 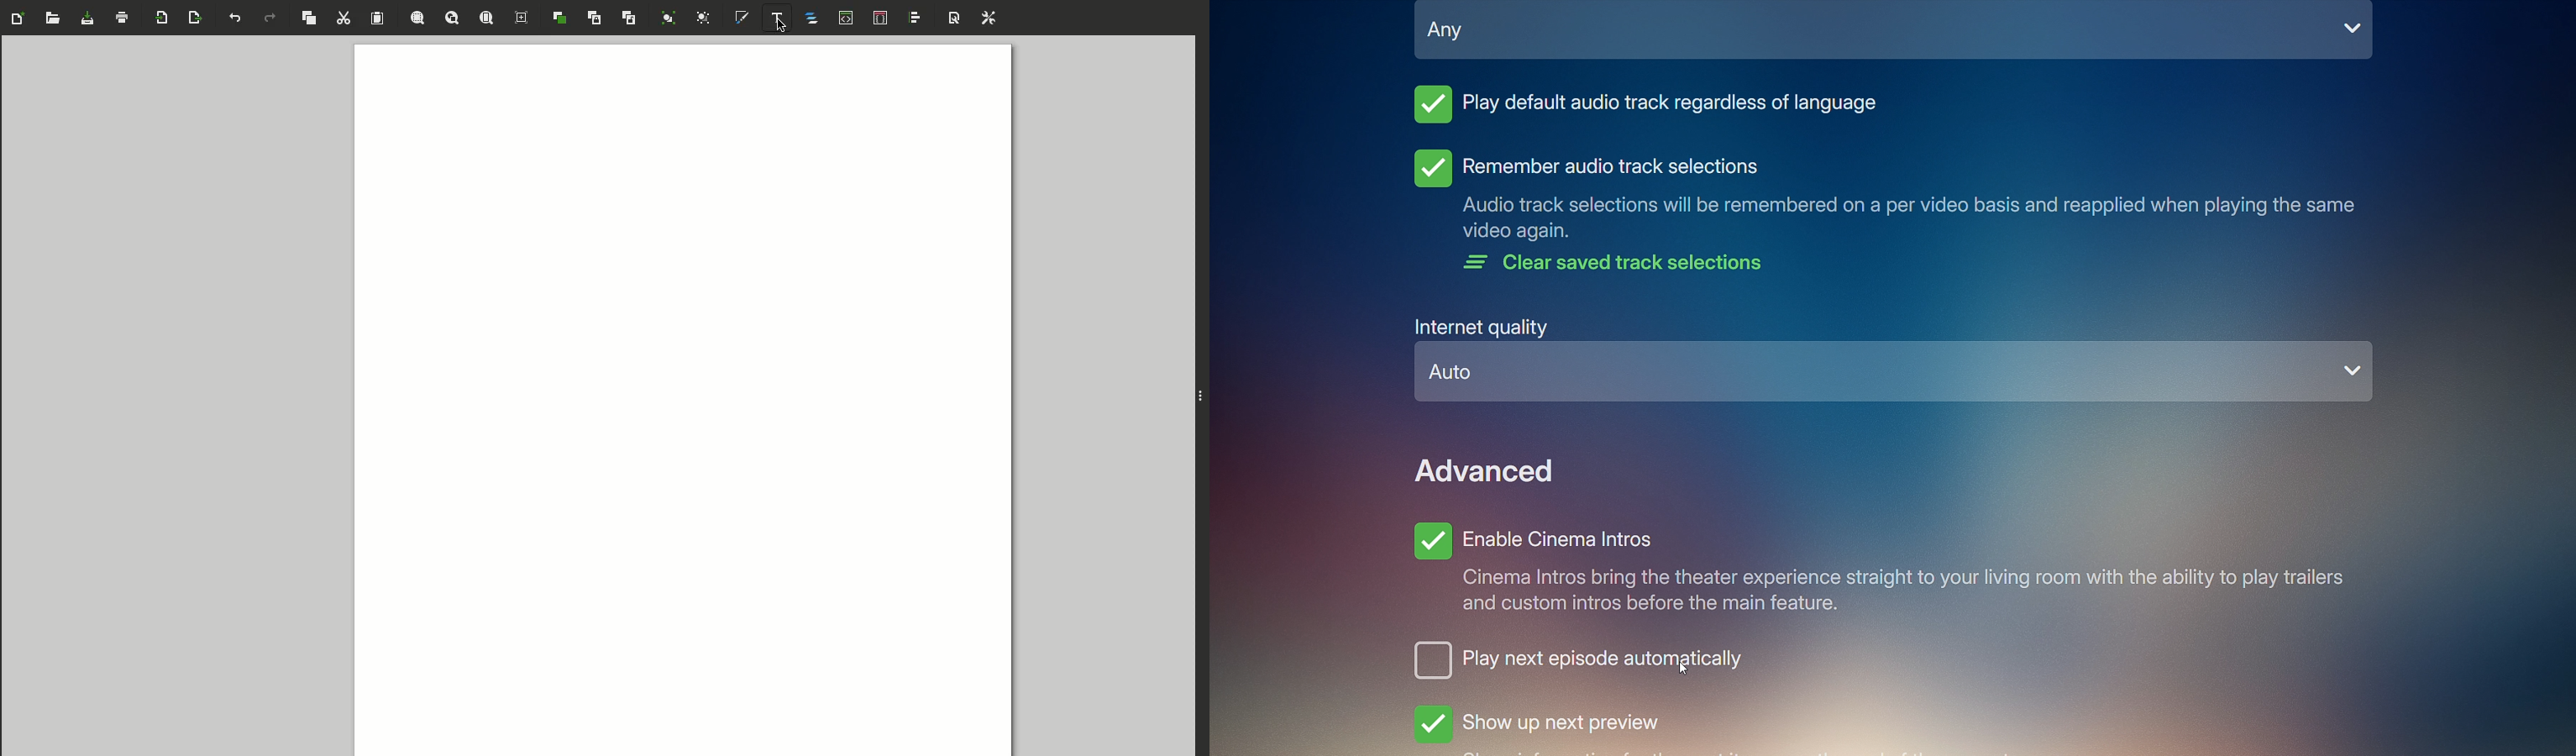 What do you see at coordinates (347, 18) in the screenshot?
I see `Cut` at bounding box center [347, 18].